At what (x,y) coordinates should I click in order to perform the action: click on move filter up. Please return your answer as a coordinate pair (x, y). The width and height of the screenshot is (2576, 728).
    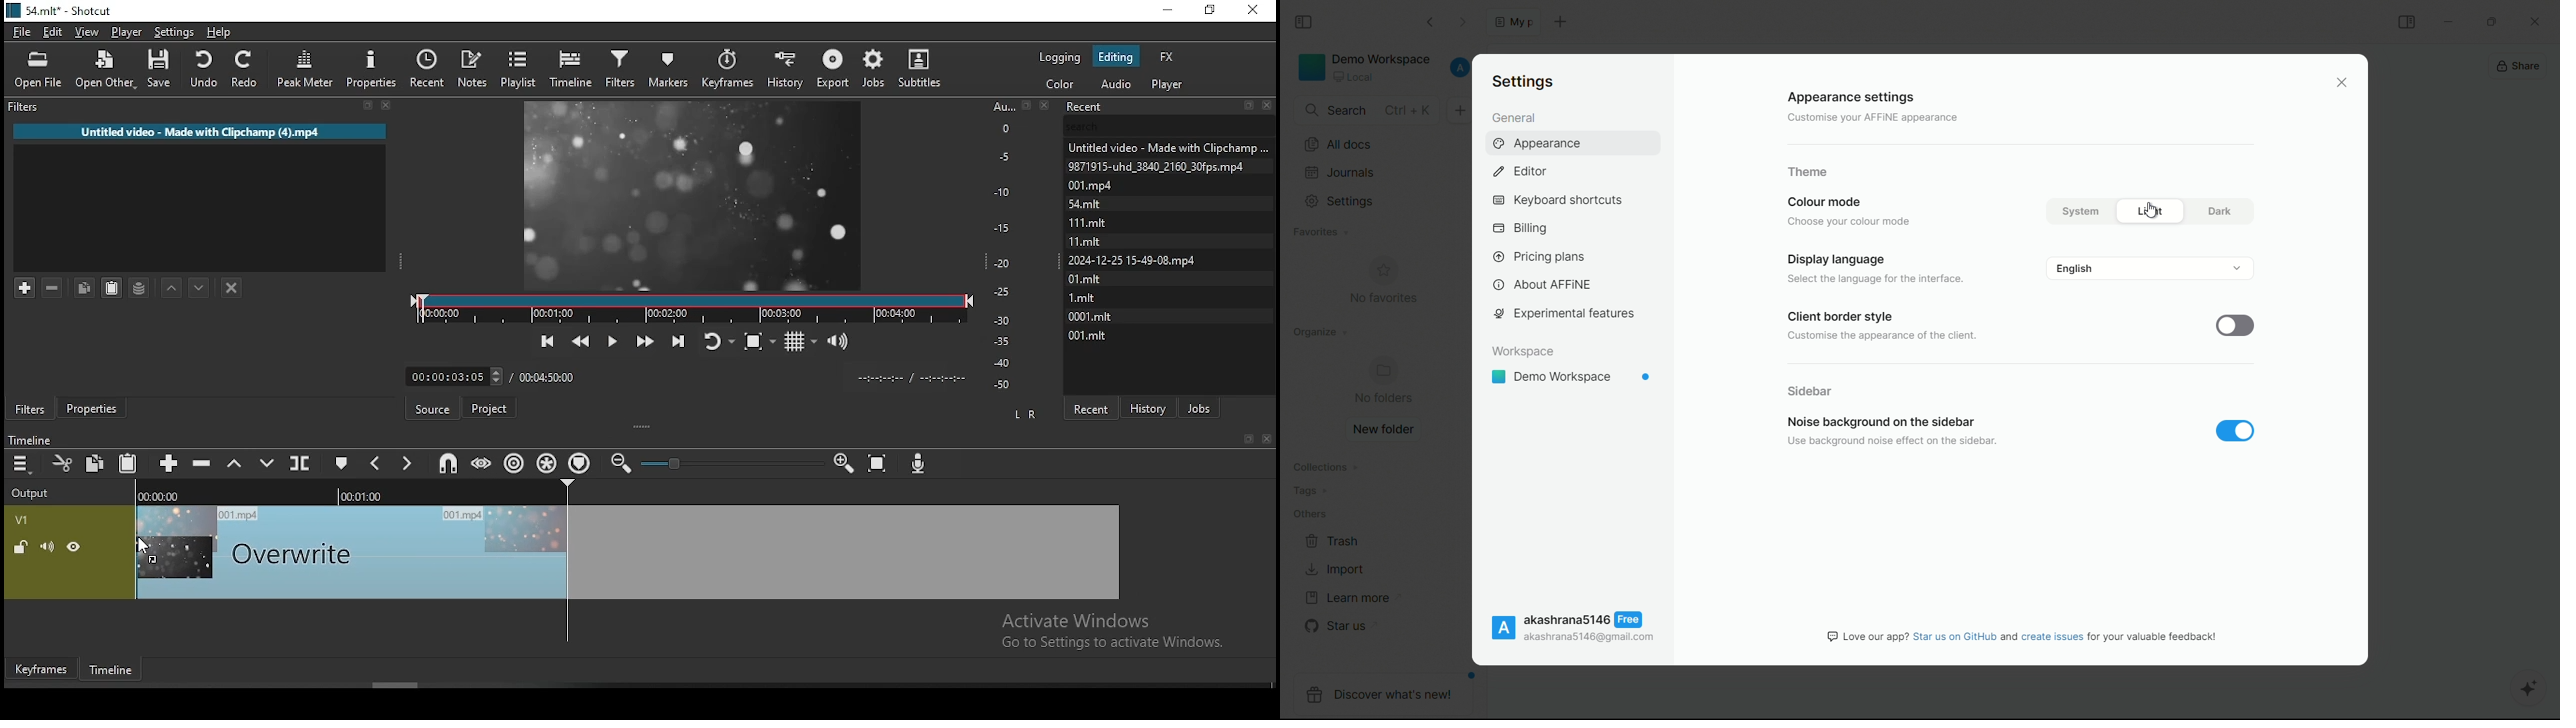
    Looking at the image, I should click on (167, 284).